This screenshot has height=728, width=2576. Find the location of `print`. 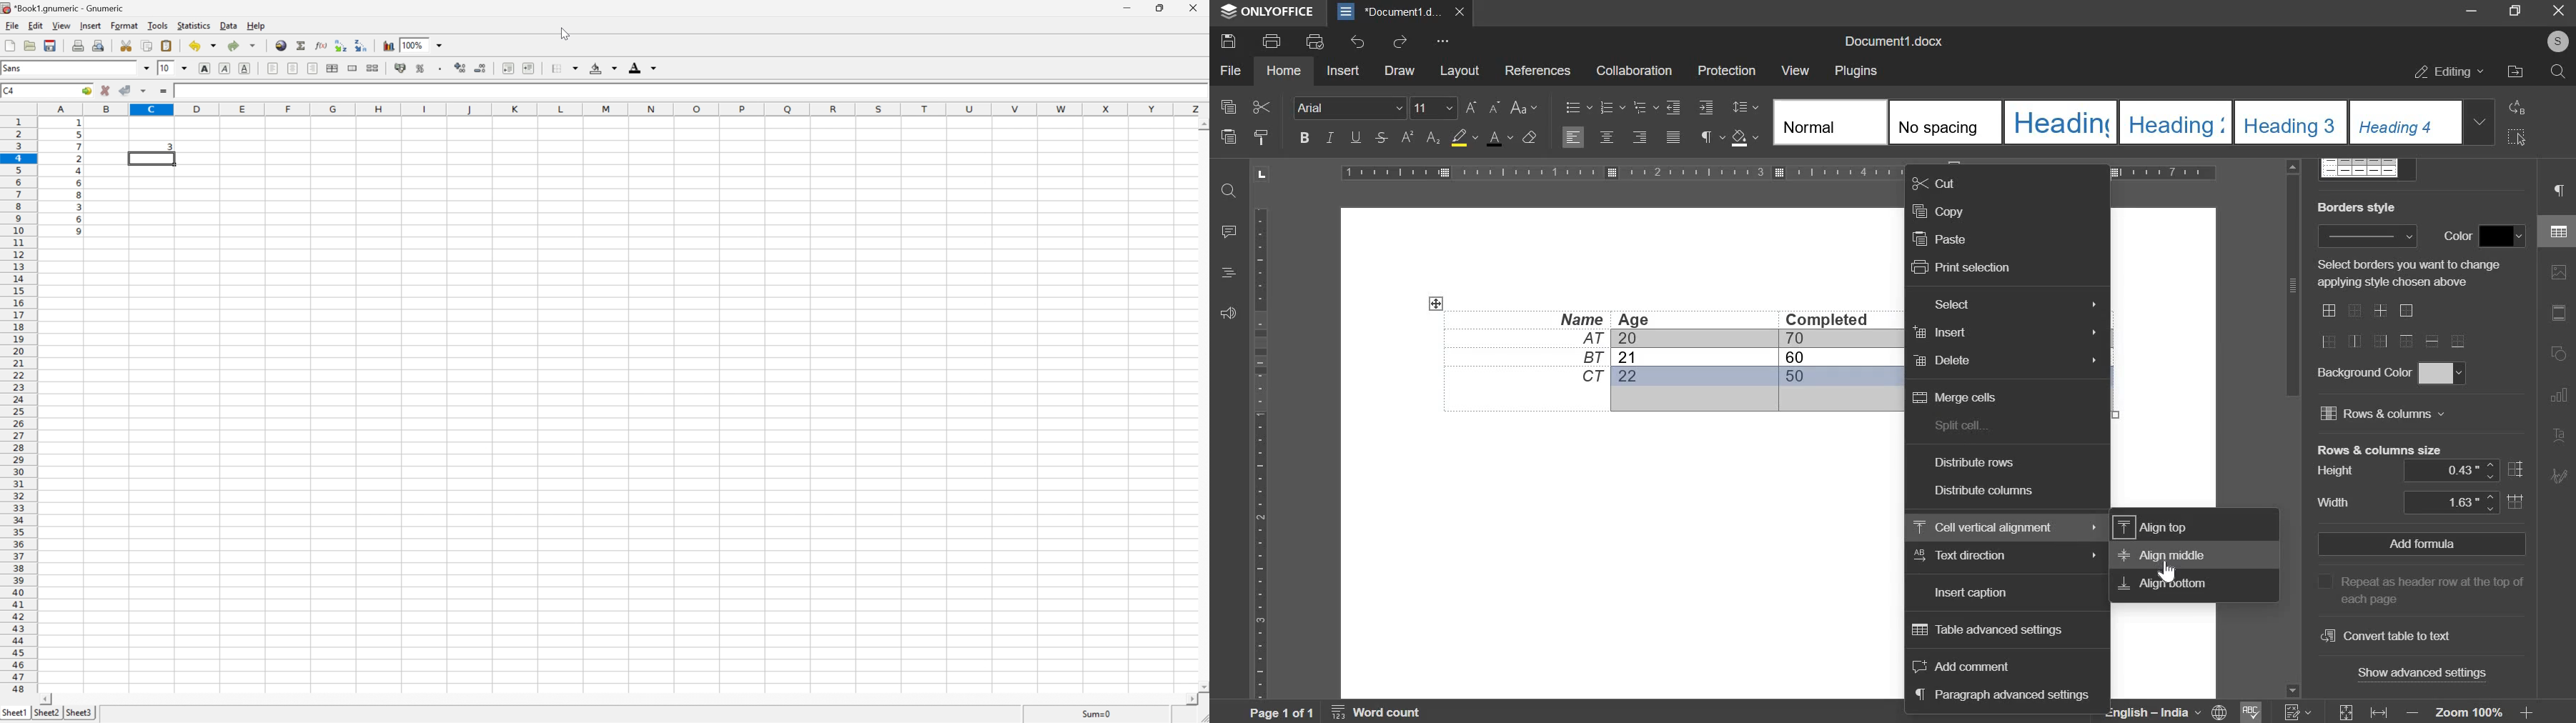

print is located at coordinates (1271, 41).